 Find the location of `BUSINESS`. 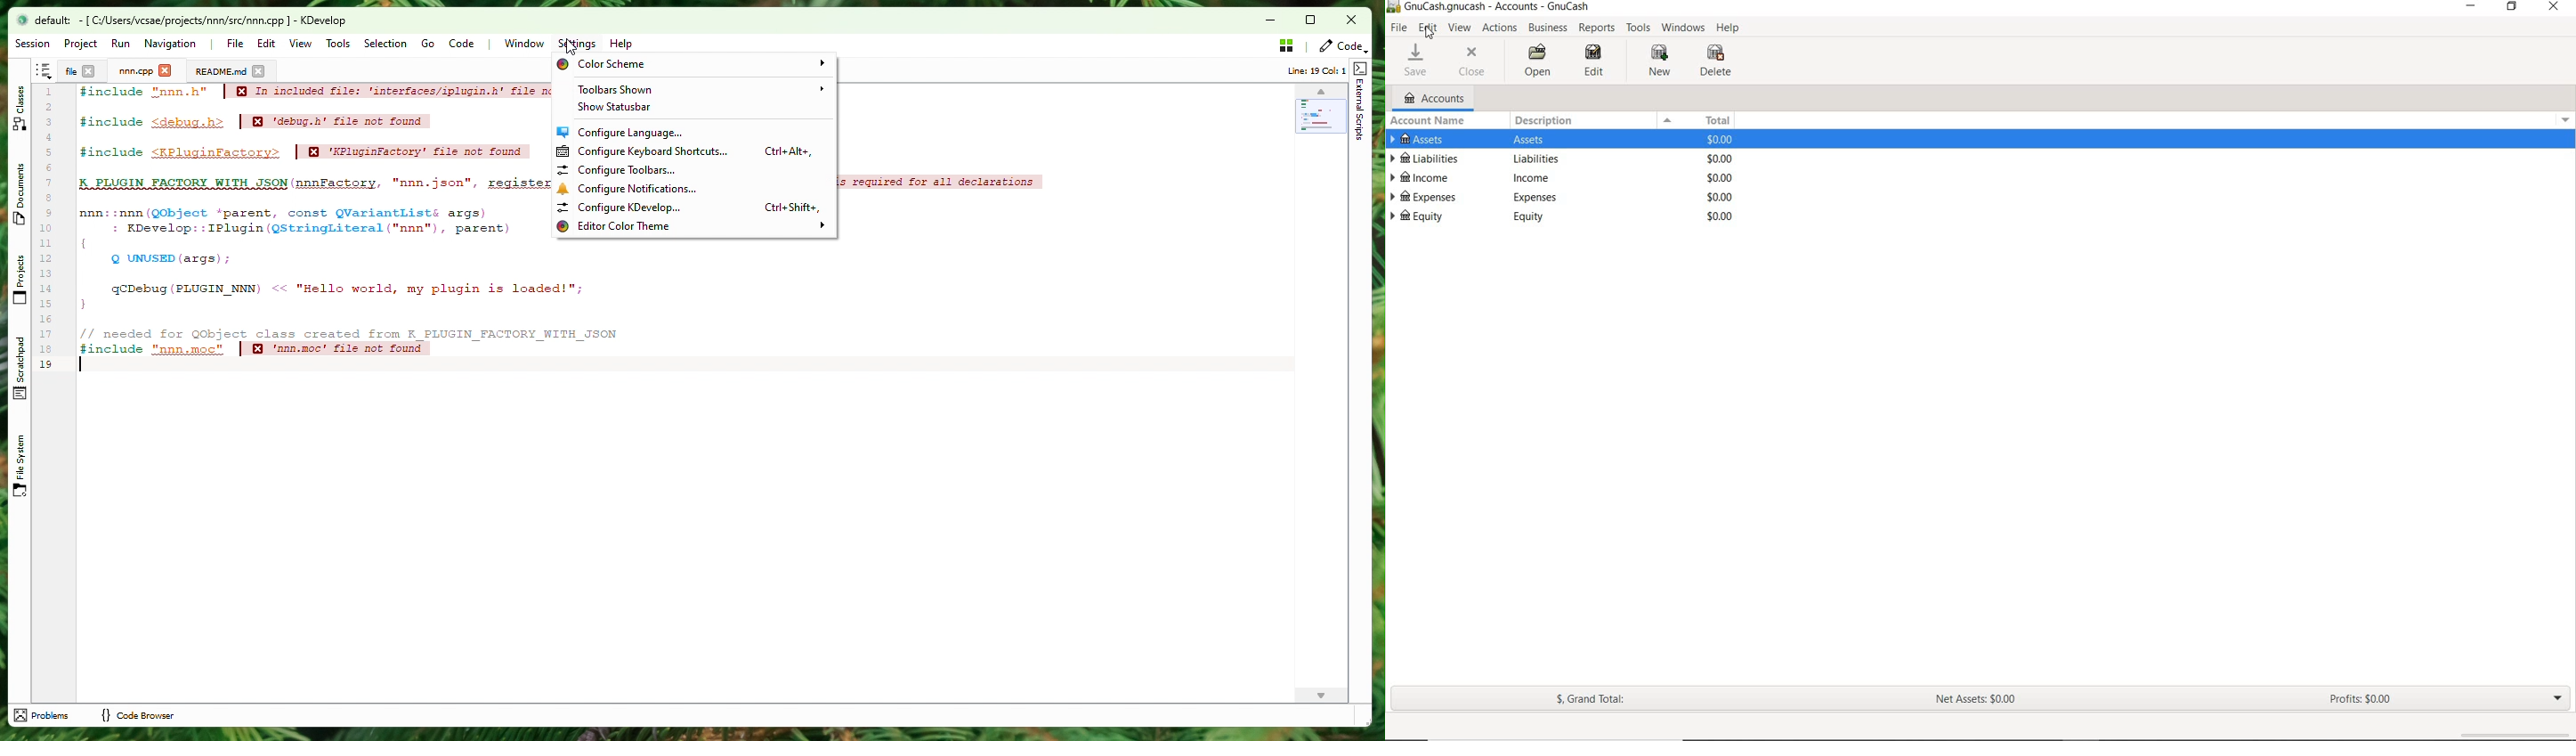

BUSINESS is located at coordinates (1549, 28).